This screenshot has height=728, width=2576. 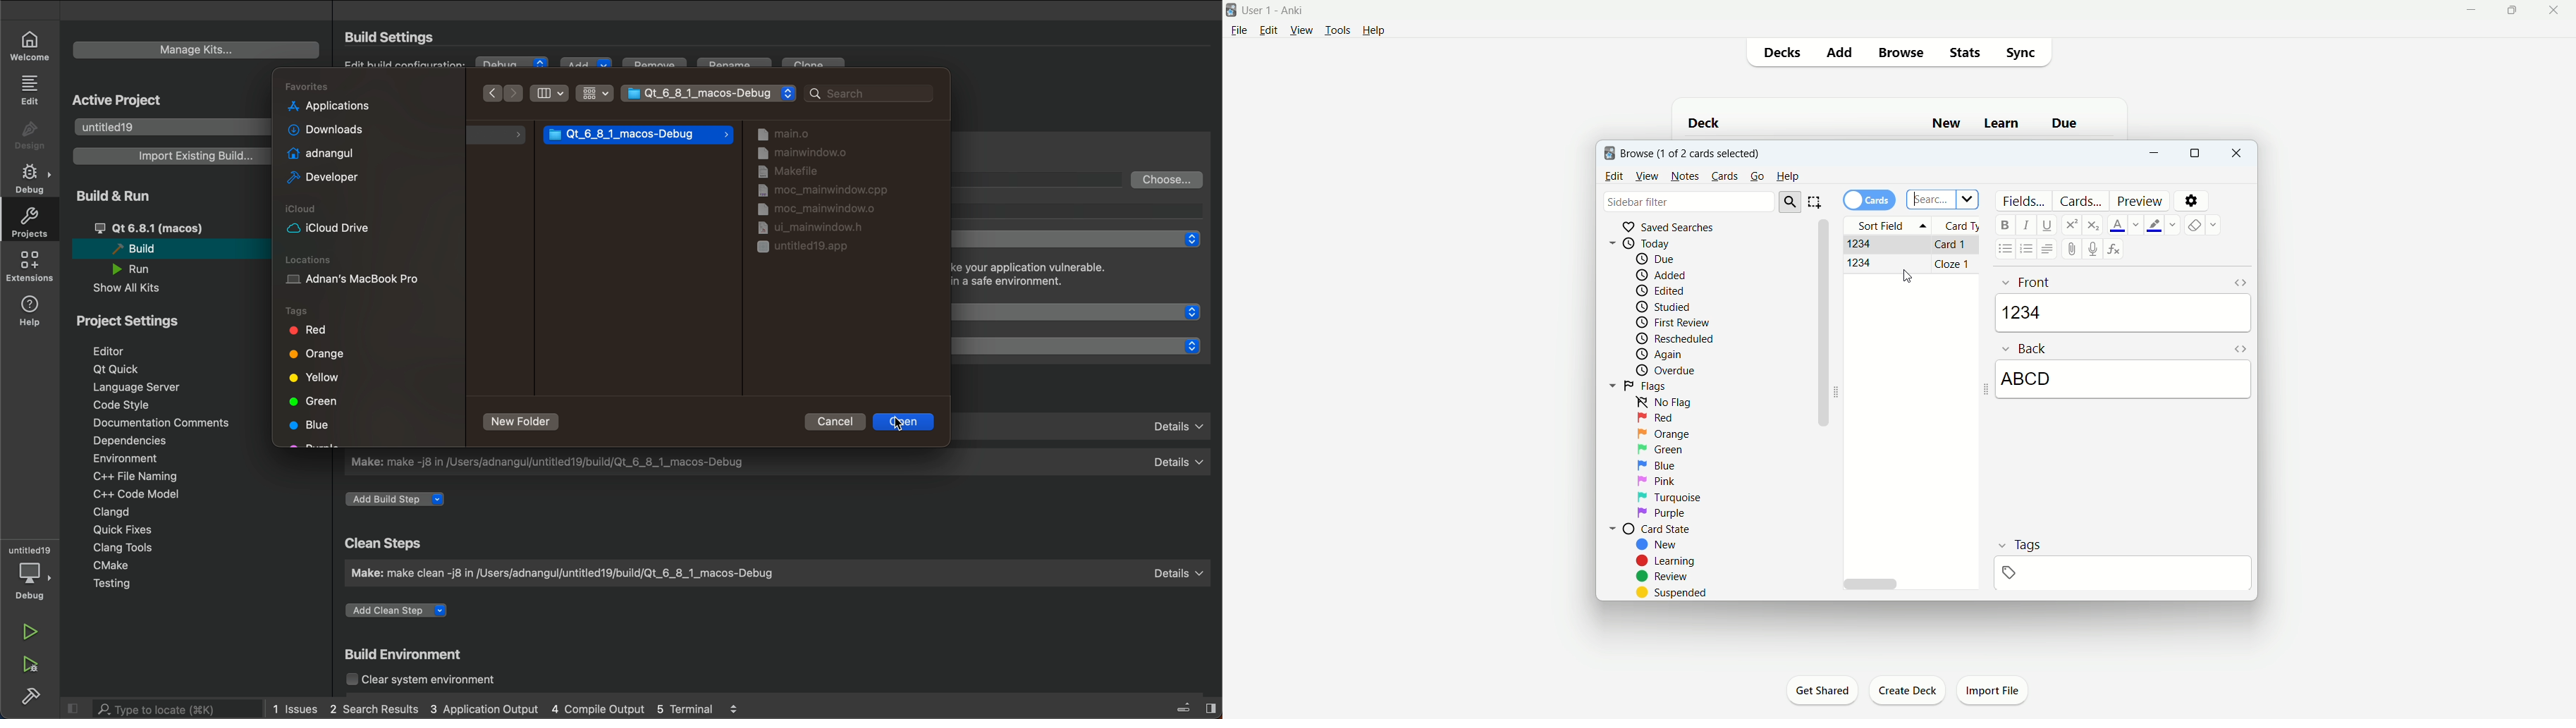 What do you see at coordinates (1707, 124) in the screenshot?
I see `deck` at bounding box center [1707, 124].